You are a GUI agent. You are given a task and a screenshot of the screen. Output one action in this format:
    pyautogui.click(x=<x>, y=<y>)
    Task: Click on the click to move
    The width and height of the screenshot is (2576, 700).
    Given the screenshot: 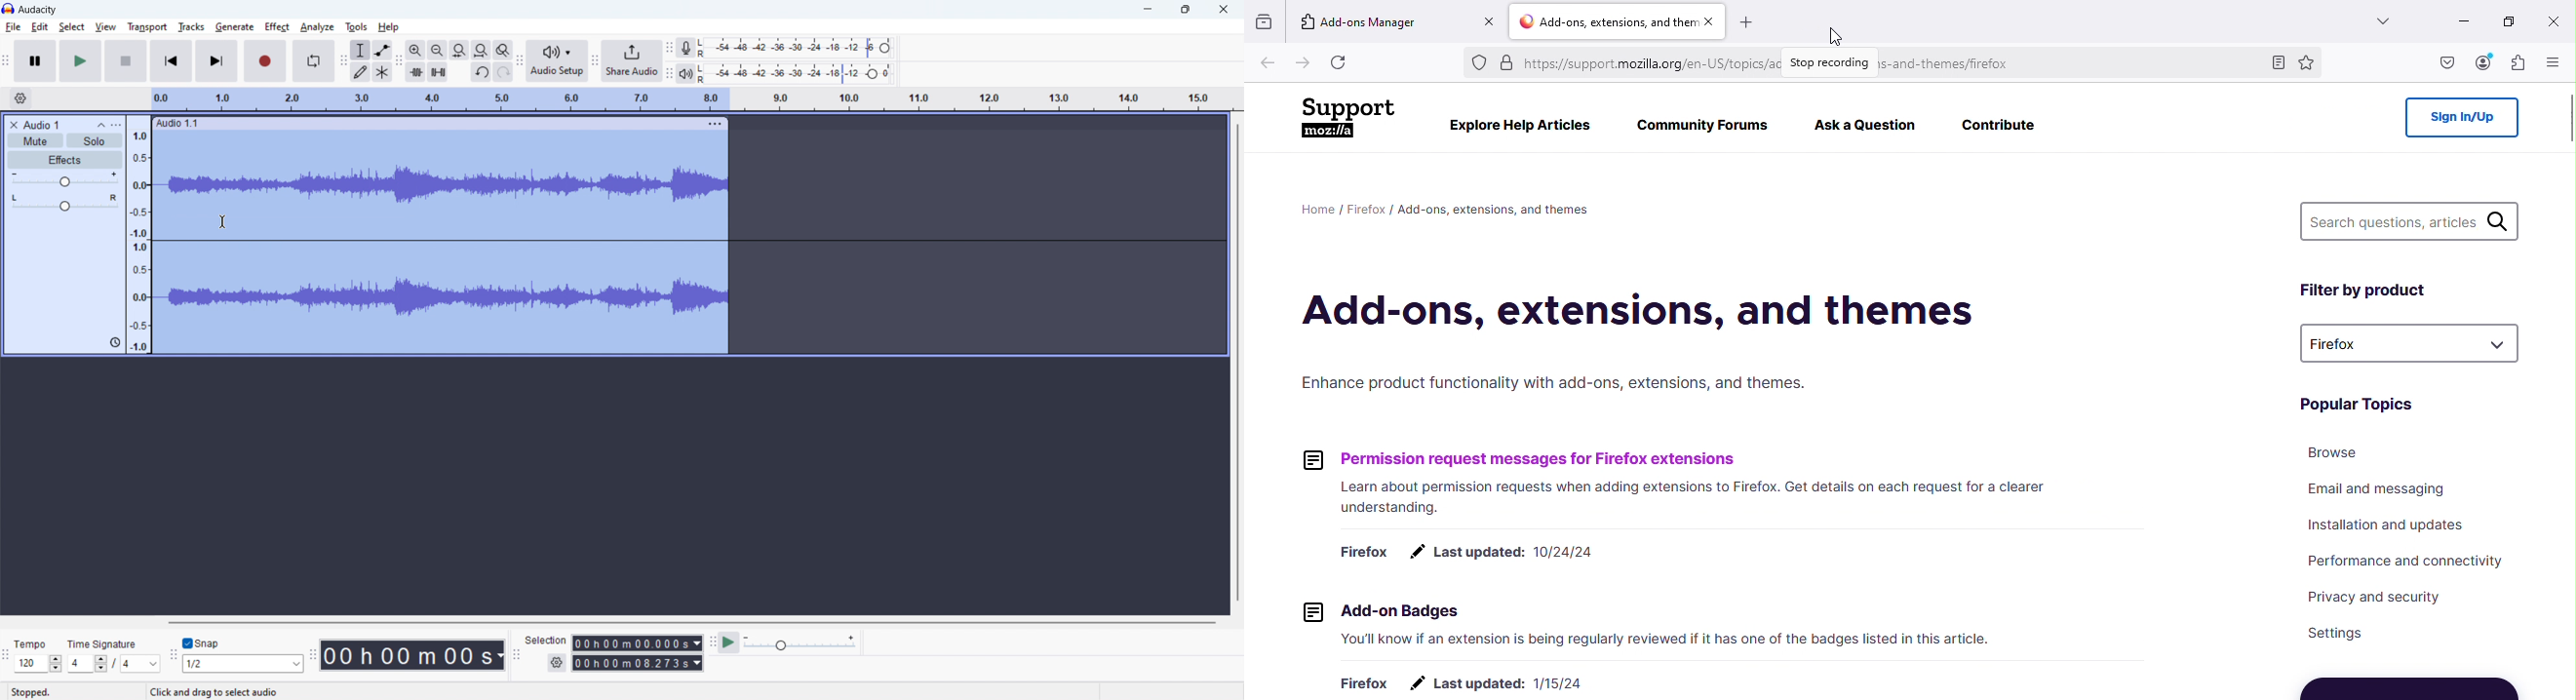 What is the action you would take?
    pyautogui.click(x=430, y=123)
    